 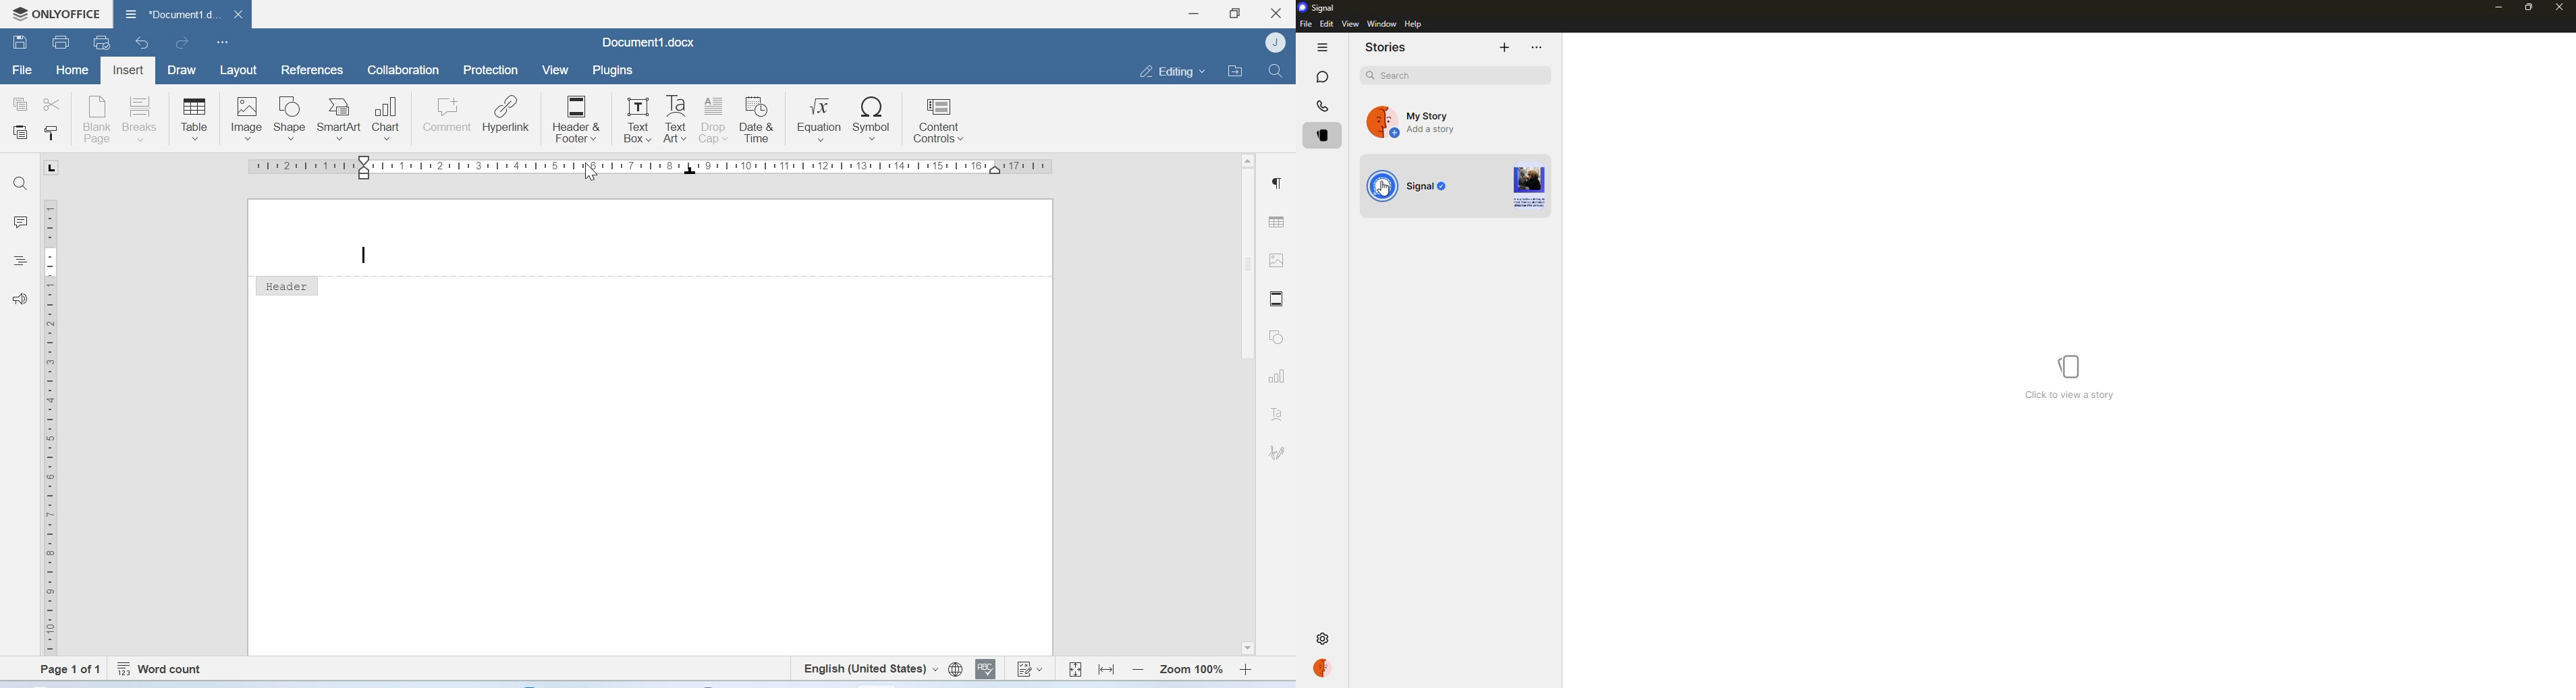 What do you see at coordinates (1386, 48) in the screenshot?
I see `stories` at bounding box center [1386, 48].